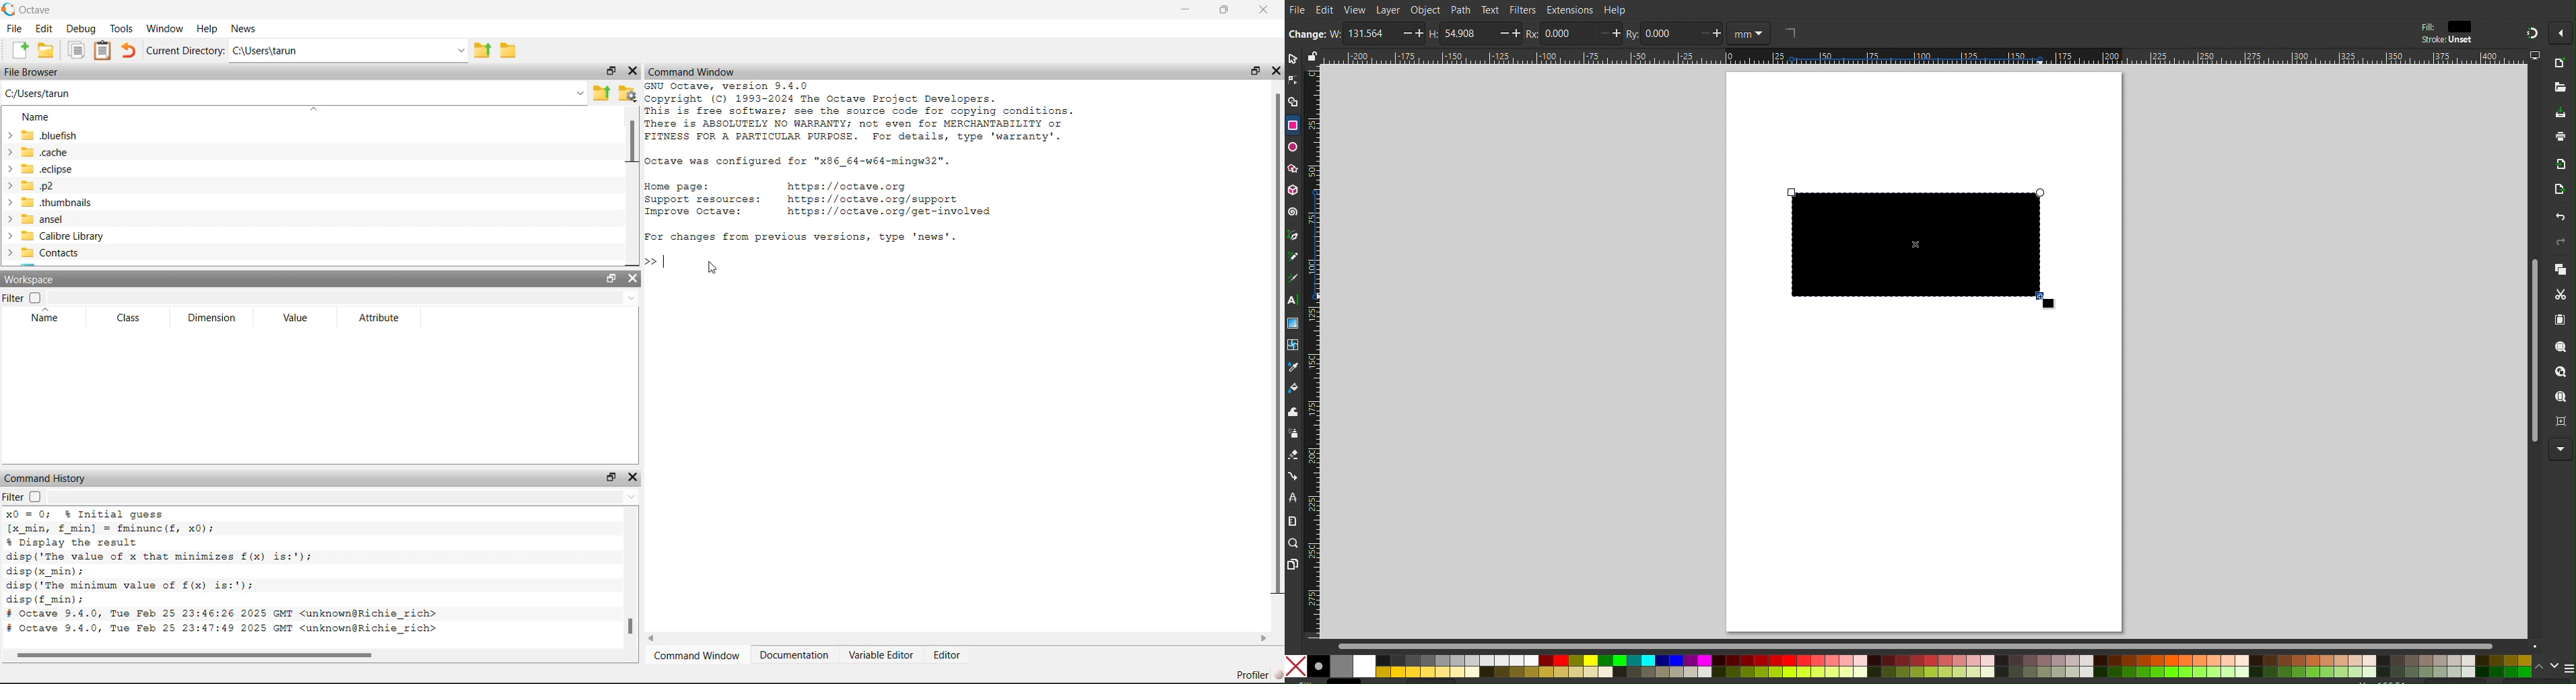 This screenshot has height=700, width=2576. Describe the element at coordinates (2557, 140) in the screenshot. I see `Print` at that location.